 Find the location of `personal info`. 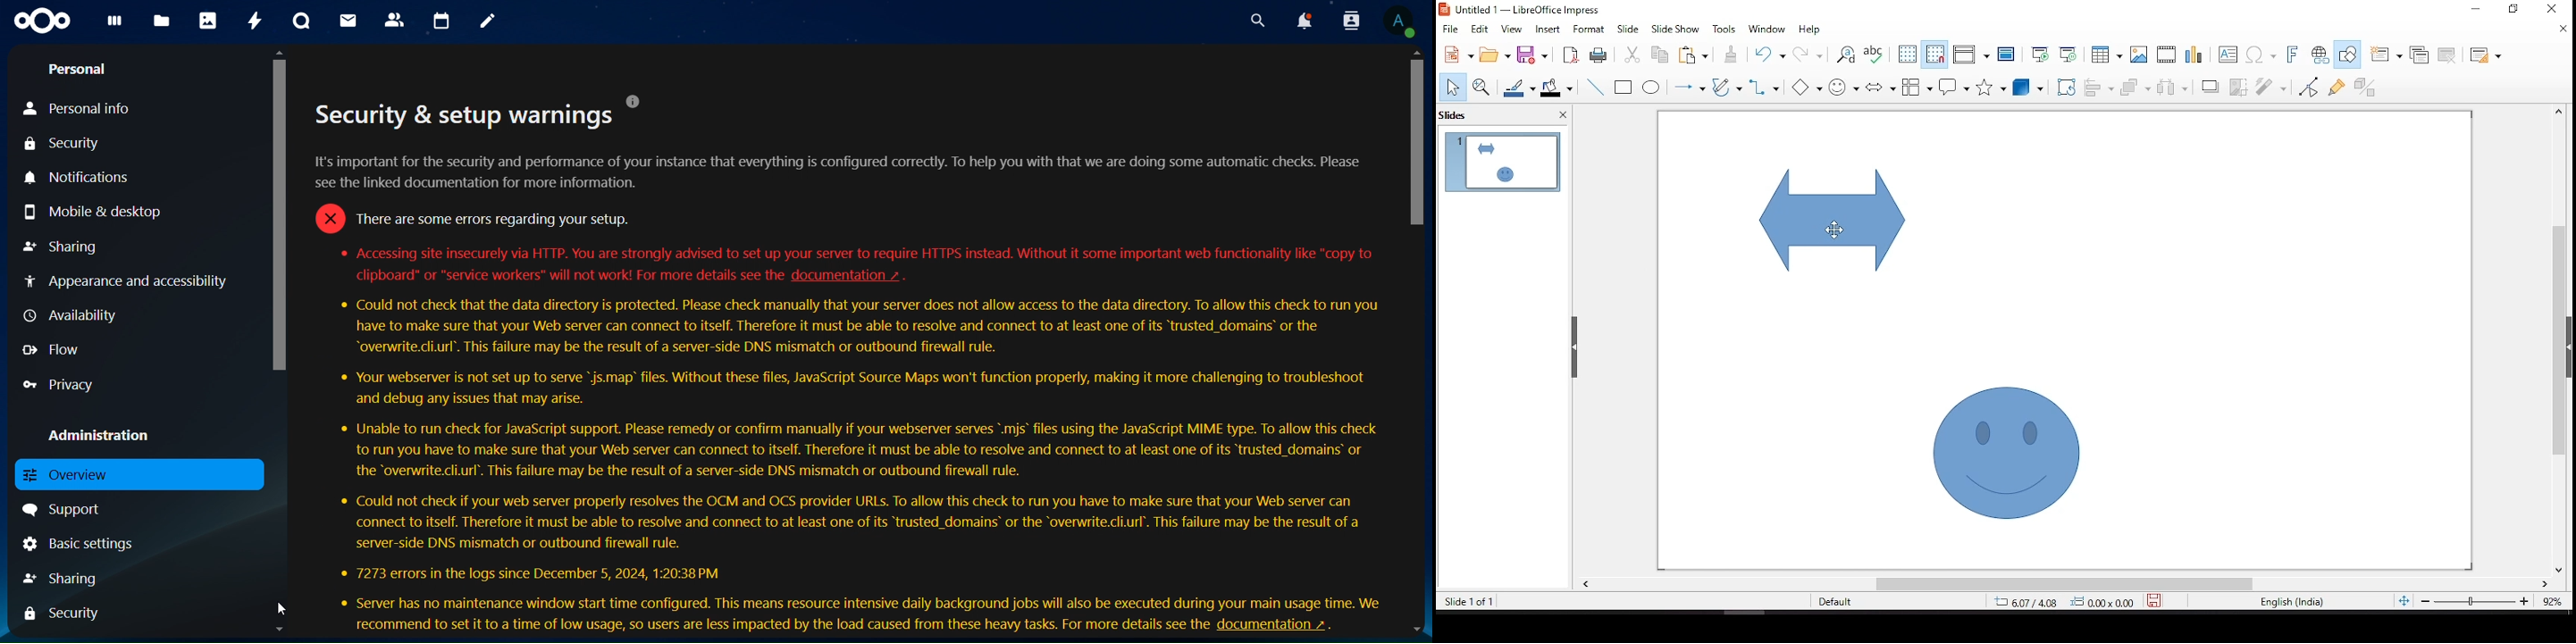

personal info is located at coordinates (84, 106).